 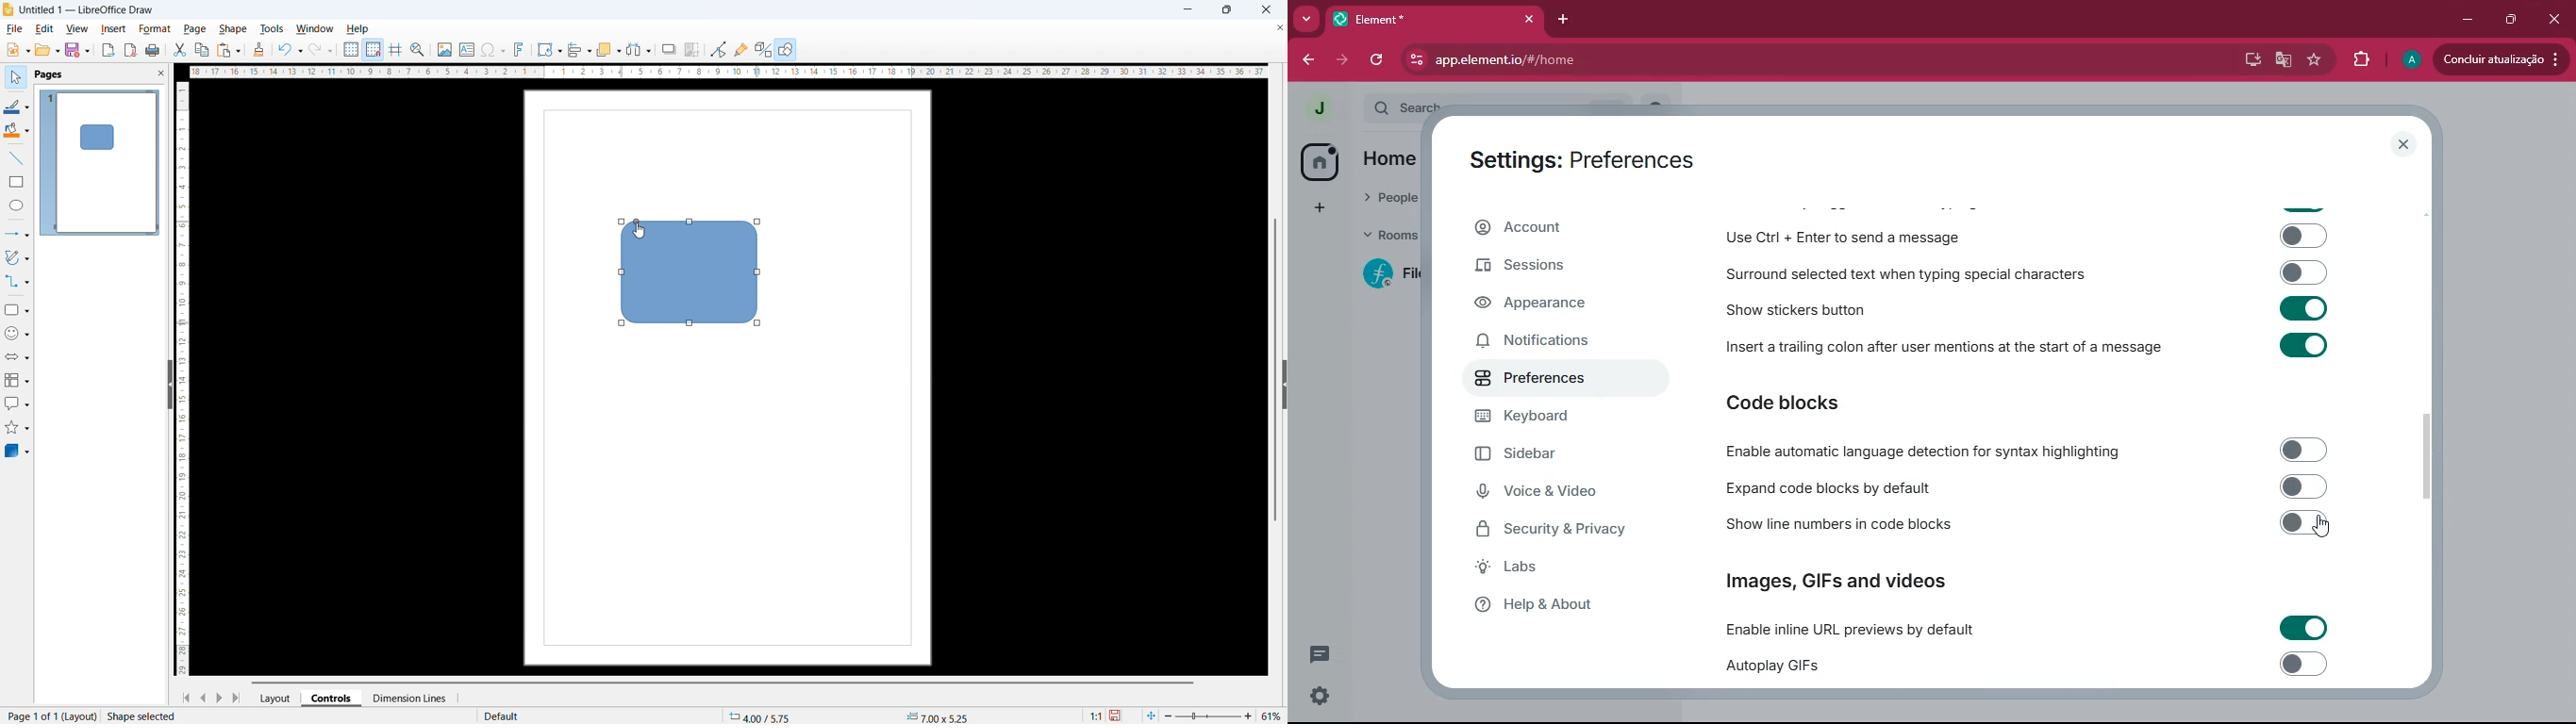 I want to click on Block arrows , so click(x=17, y=357).